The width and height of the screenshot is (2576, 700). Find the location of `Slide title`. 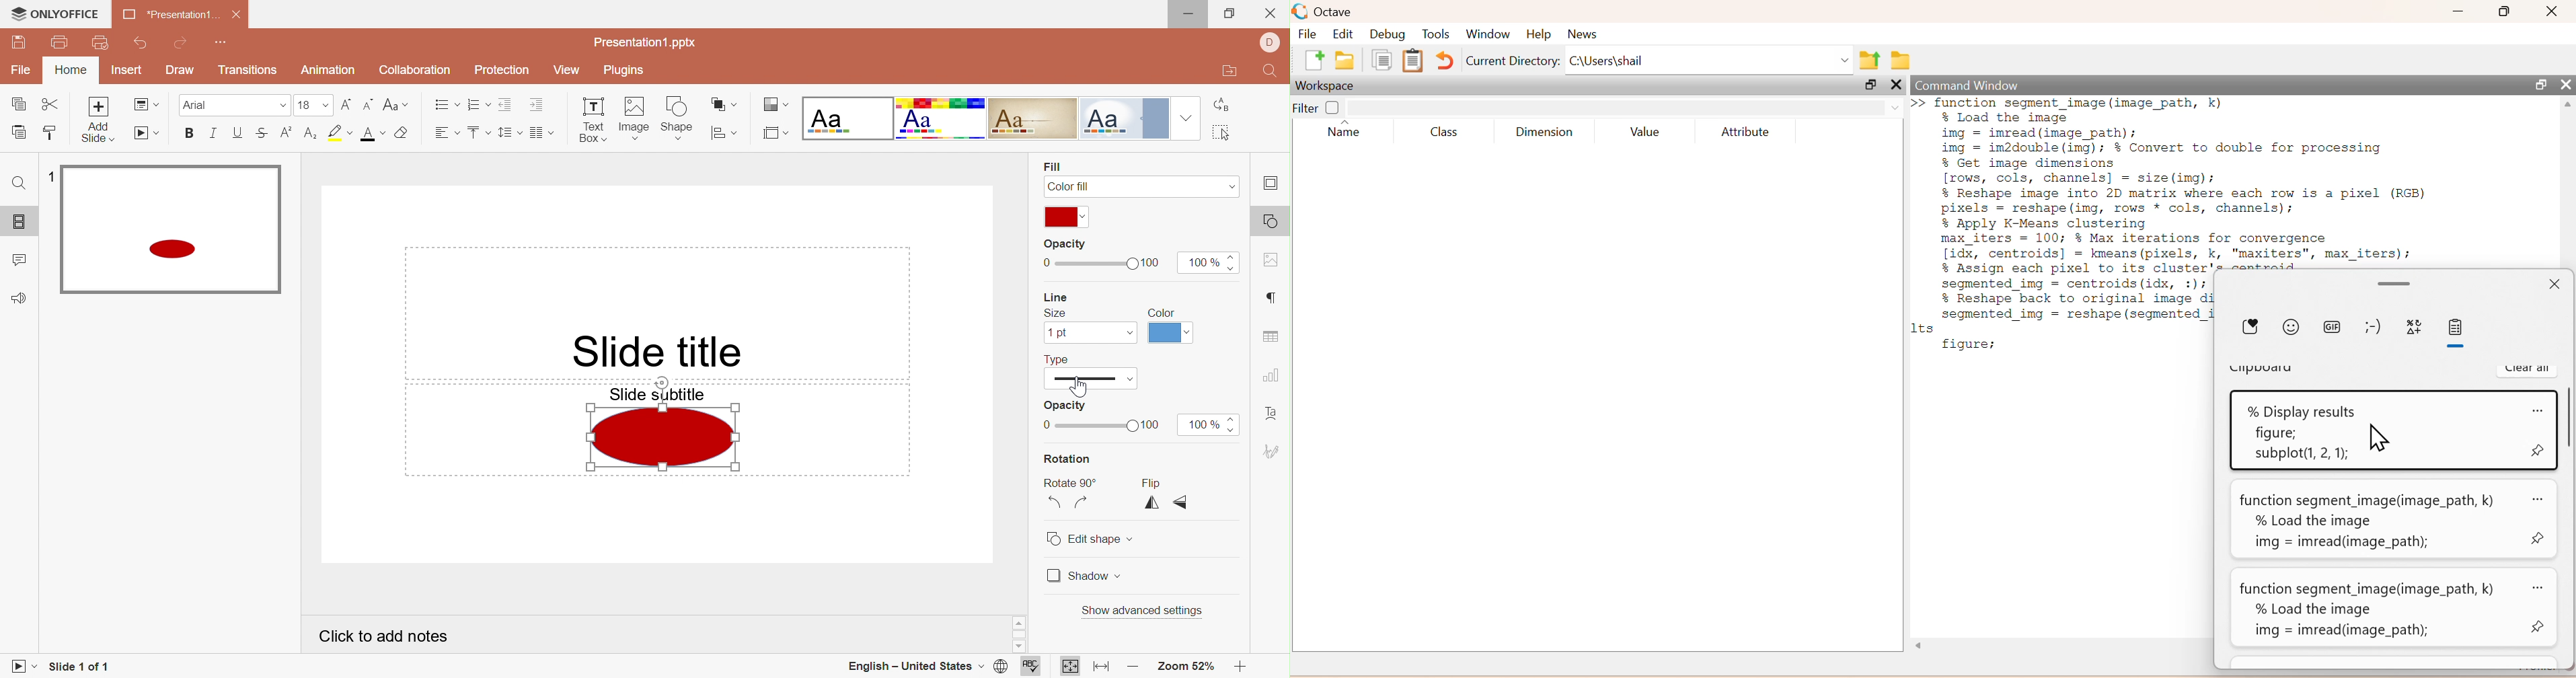

Slide title is located at coordinates (652, 351).